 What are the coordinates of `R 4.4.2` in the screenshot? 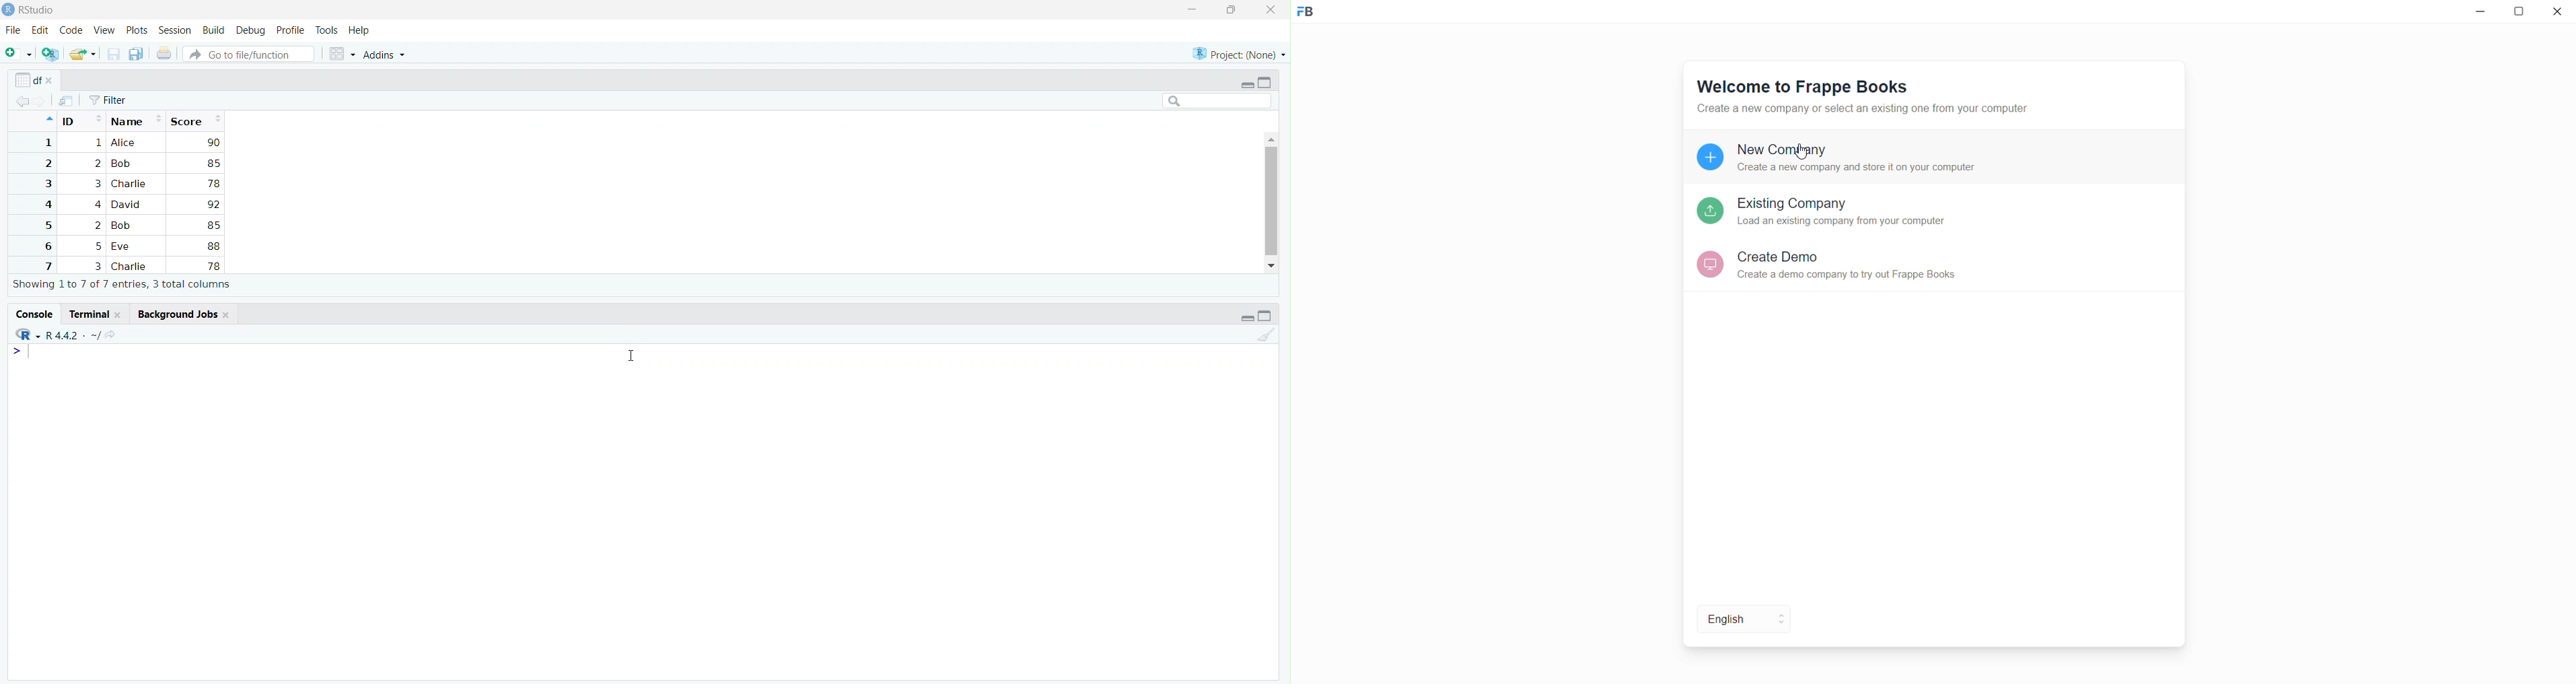 It's located at (63, 336).